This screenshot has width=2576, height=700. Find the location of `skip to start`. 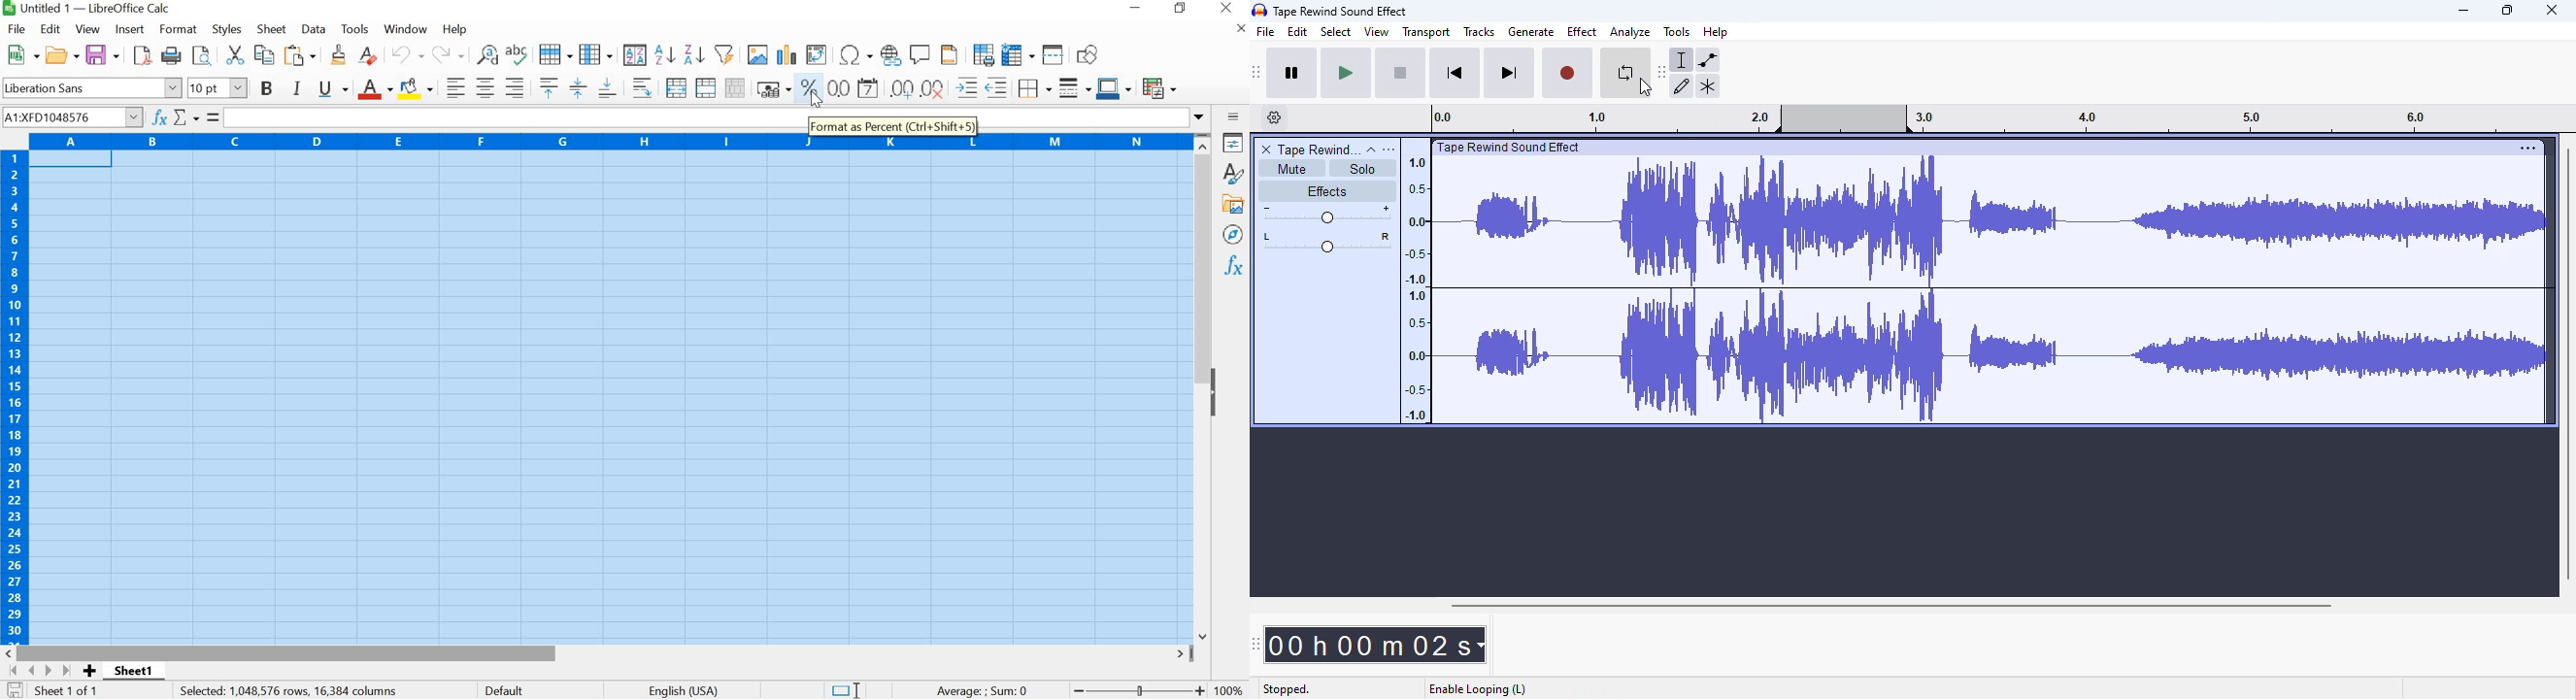

skip to start is located at coordinates (1455, 73).